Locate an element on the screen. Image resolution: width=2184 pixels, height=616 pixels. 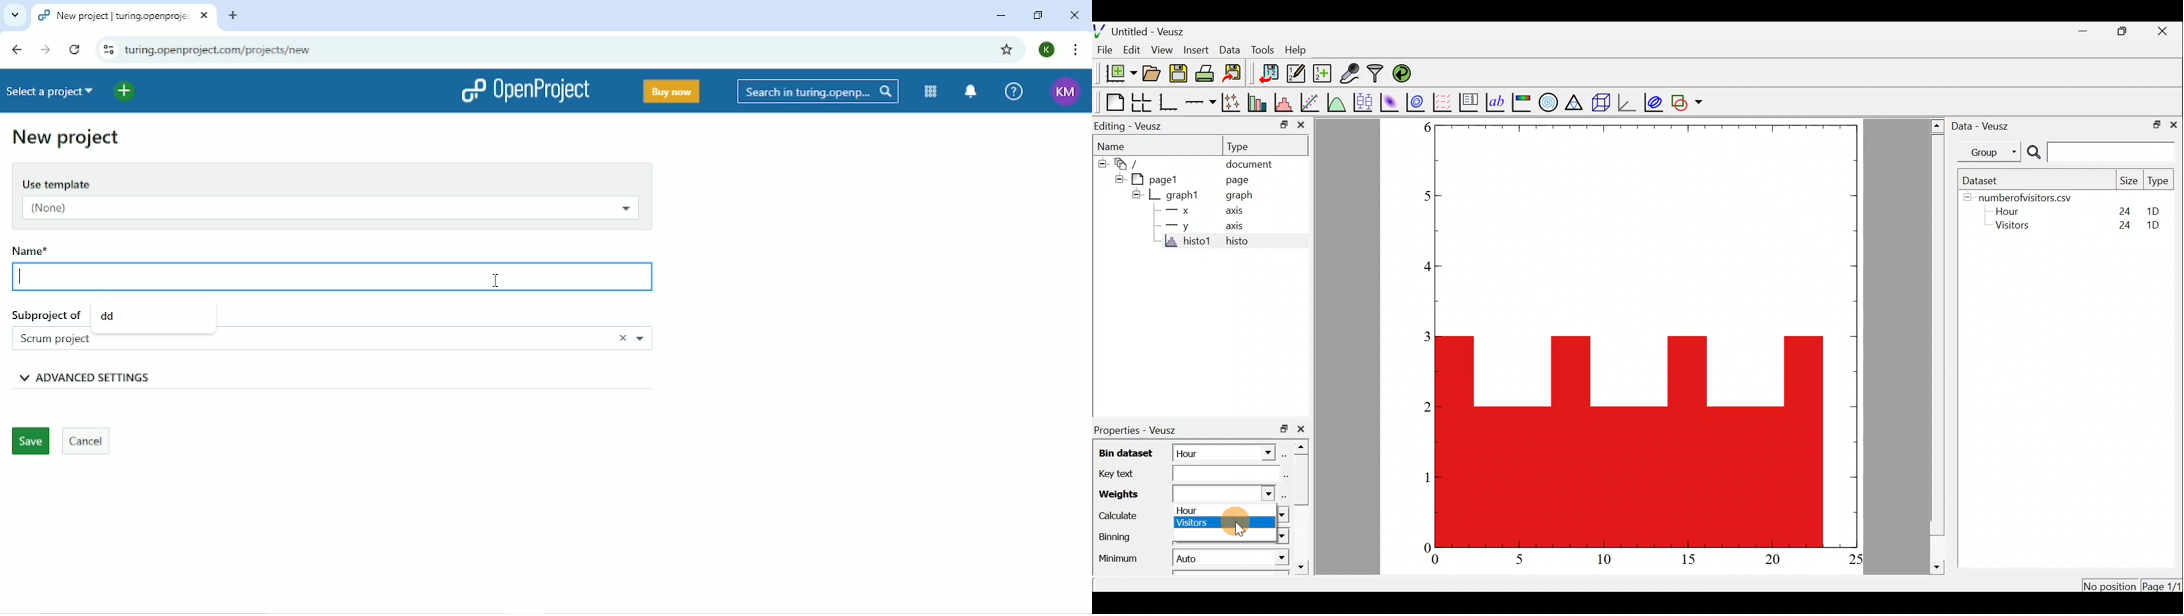
Bookmark this tab is located at coordinates (1007, 49).